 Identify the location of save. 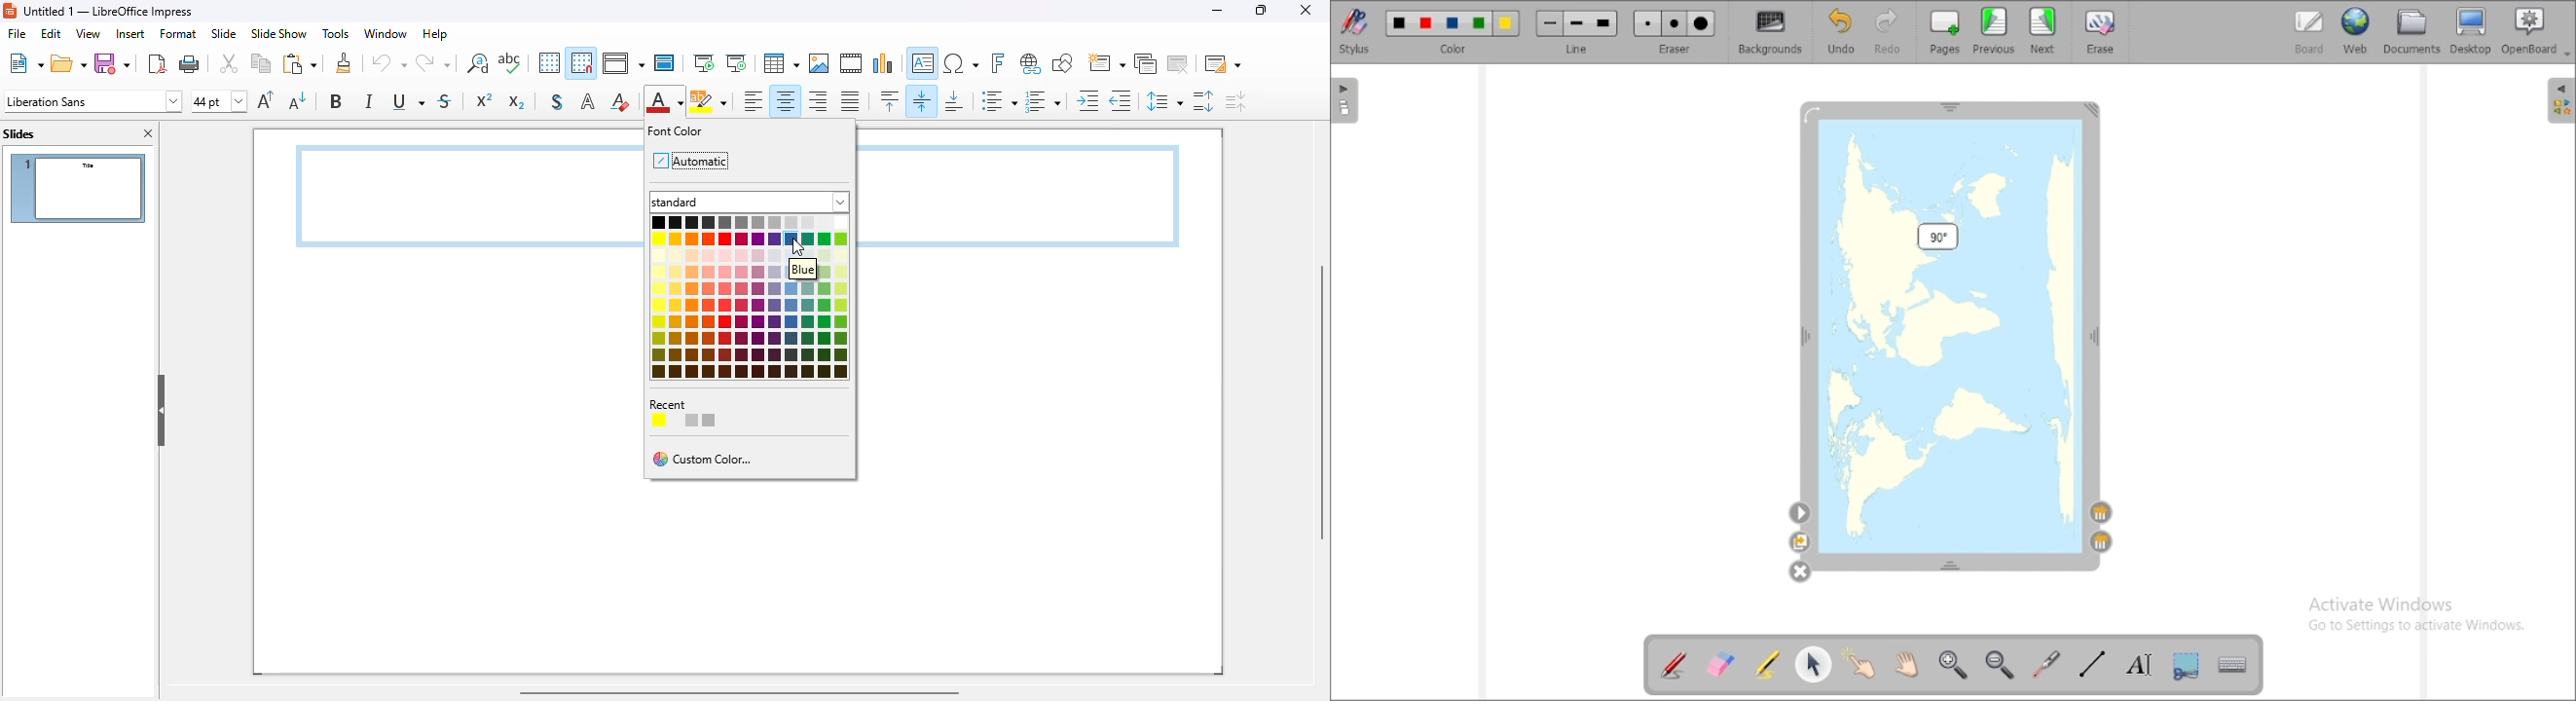
(112, 63).